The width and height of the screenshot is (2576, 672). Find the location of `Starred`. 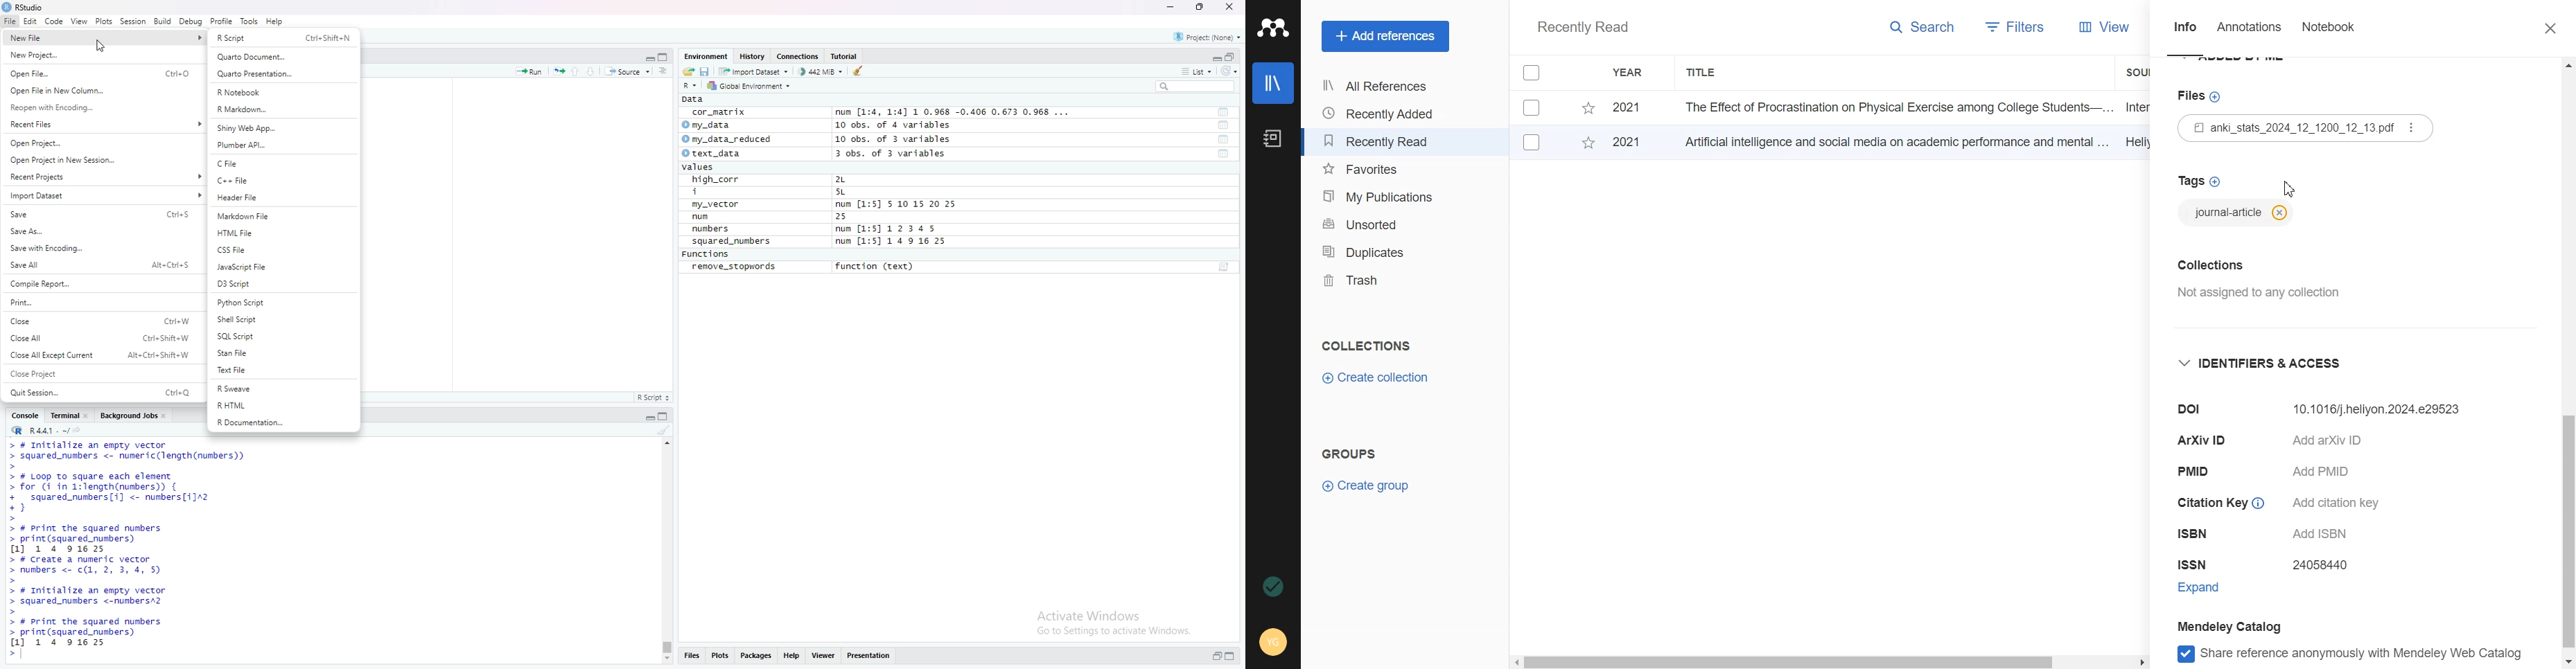

Starred is located at coordinates (1588, 145).